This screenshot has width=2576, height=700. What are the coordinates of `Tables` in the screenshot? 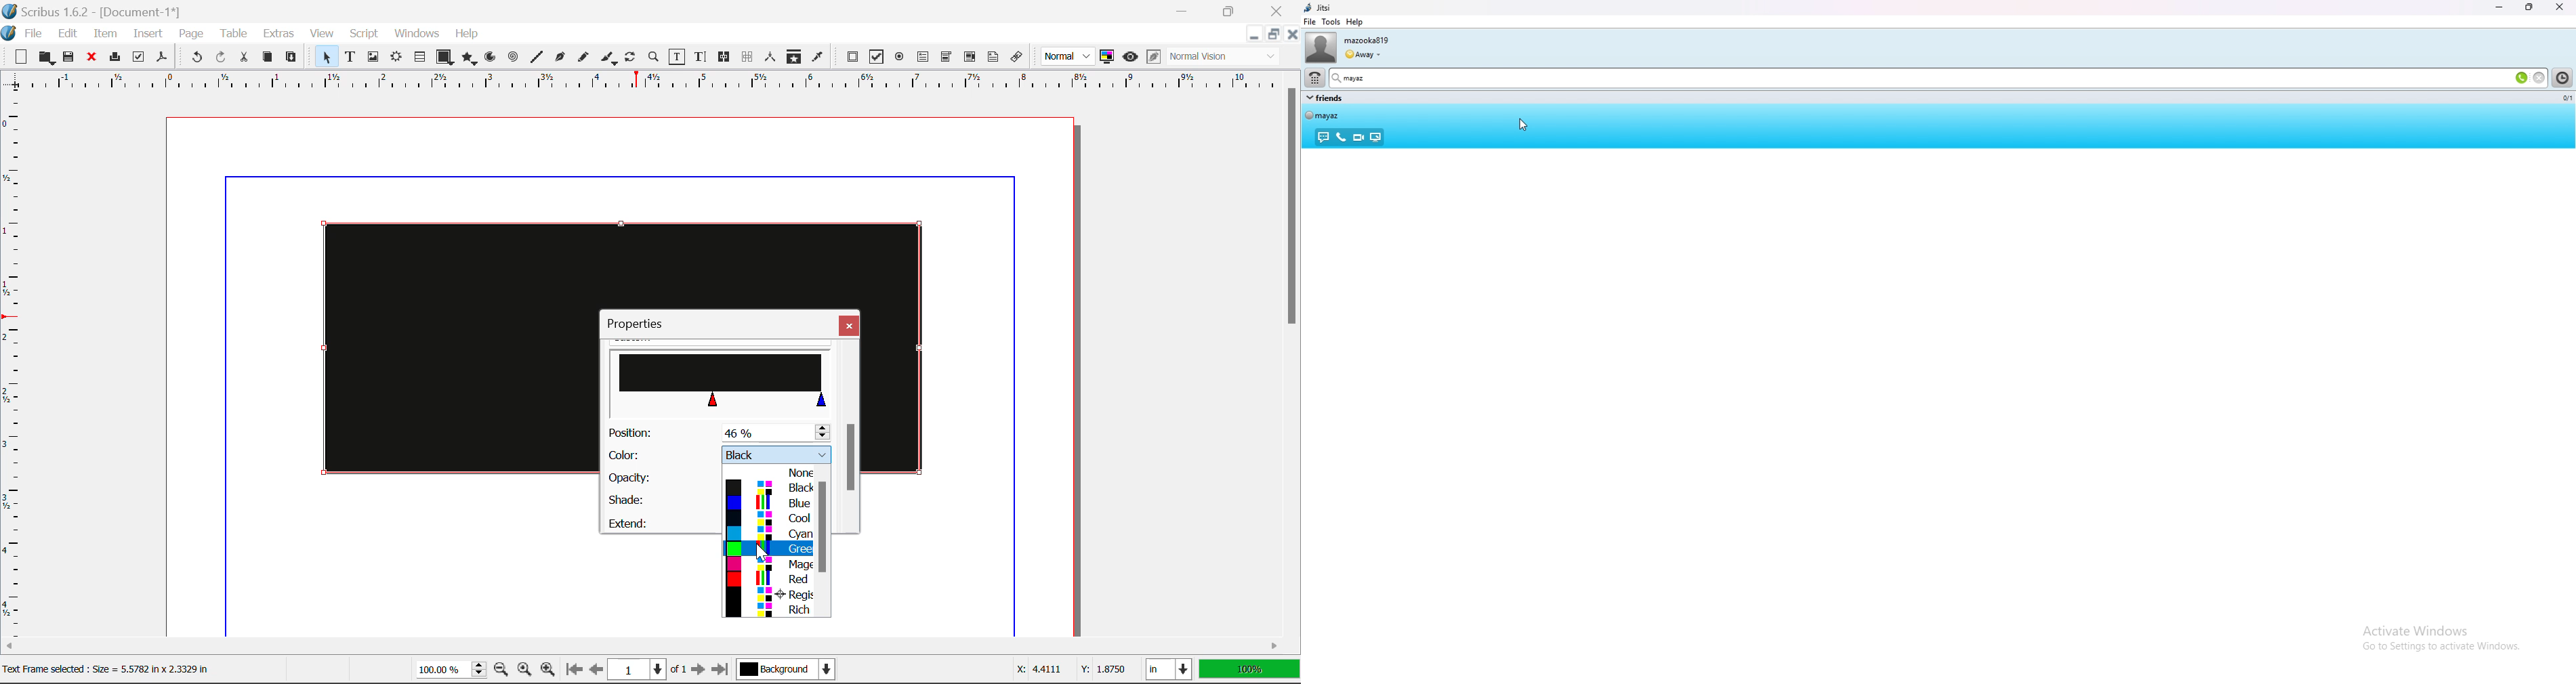 It's located at (419, 58).